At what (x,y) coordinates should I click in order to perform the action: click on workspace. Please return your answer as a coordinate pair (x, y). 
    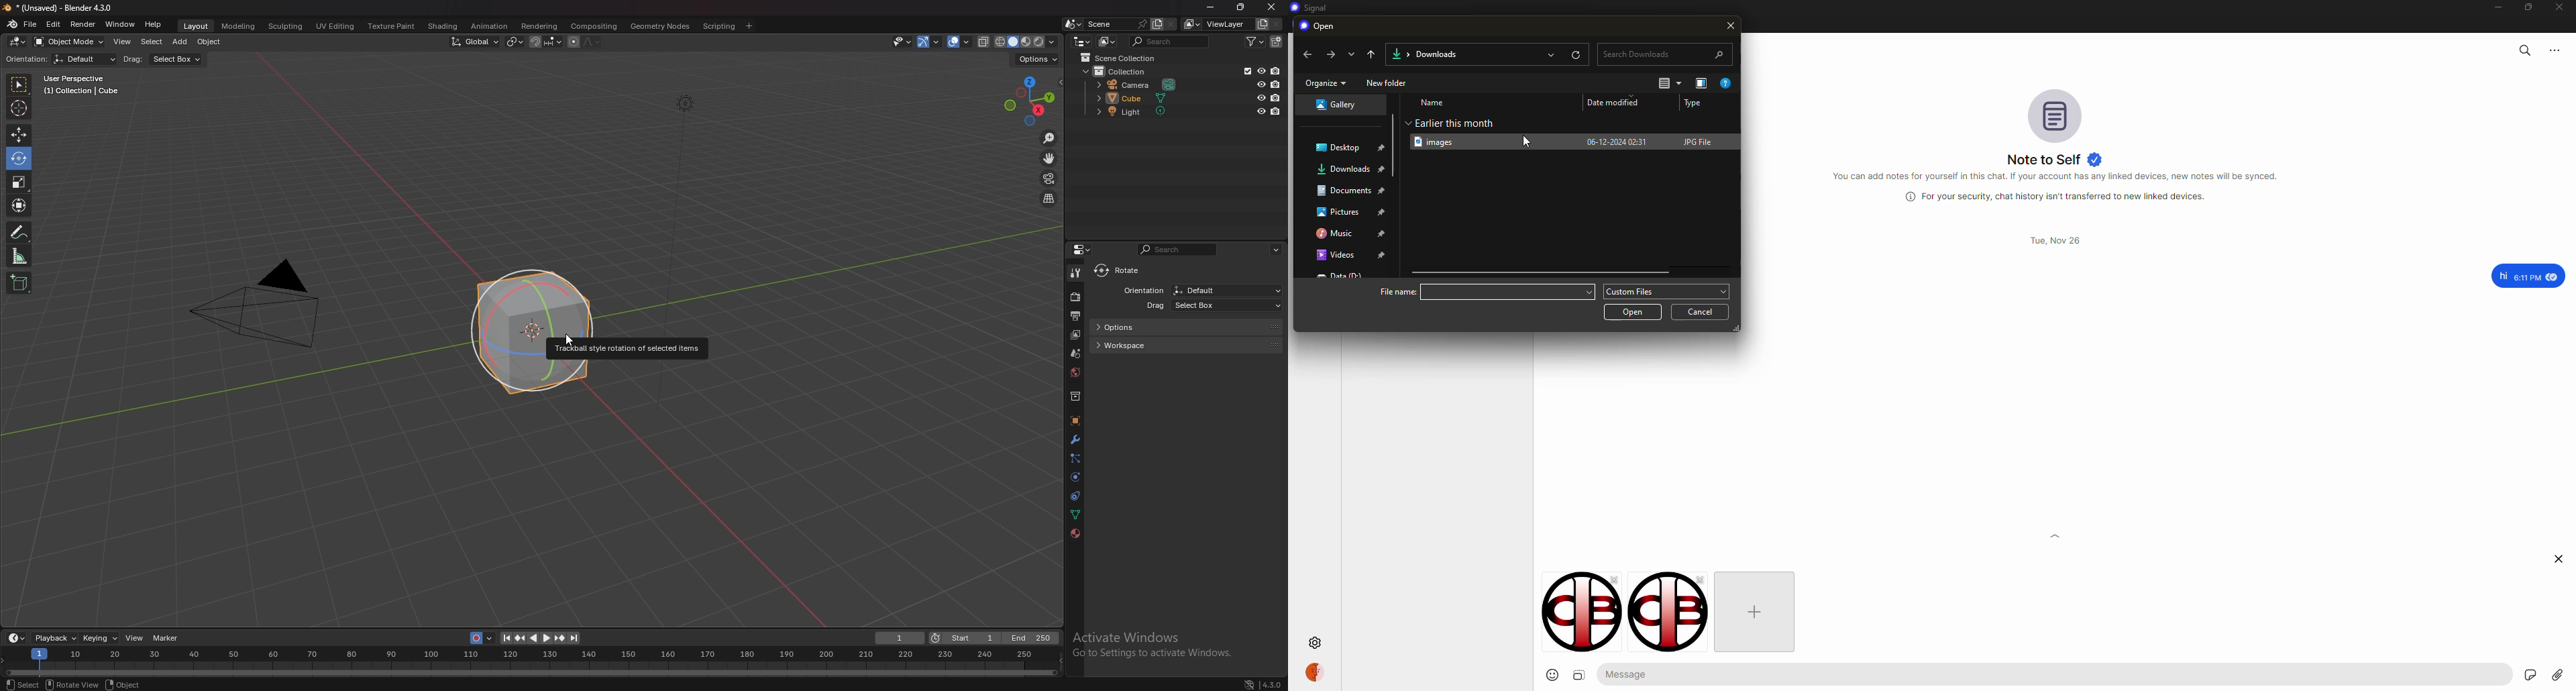
    Looking at the image, I should click on (1191, 345).